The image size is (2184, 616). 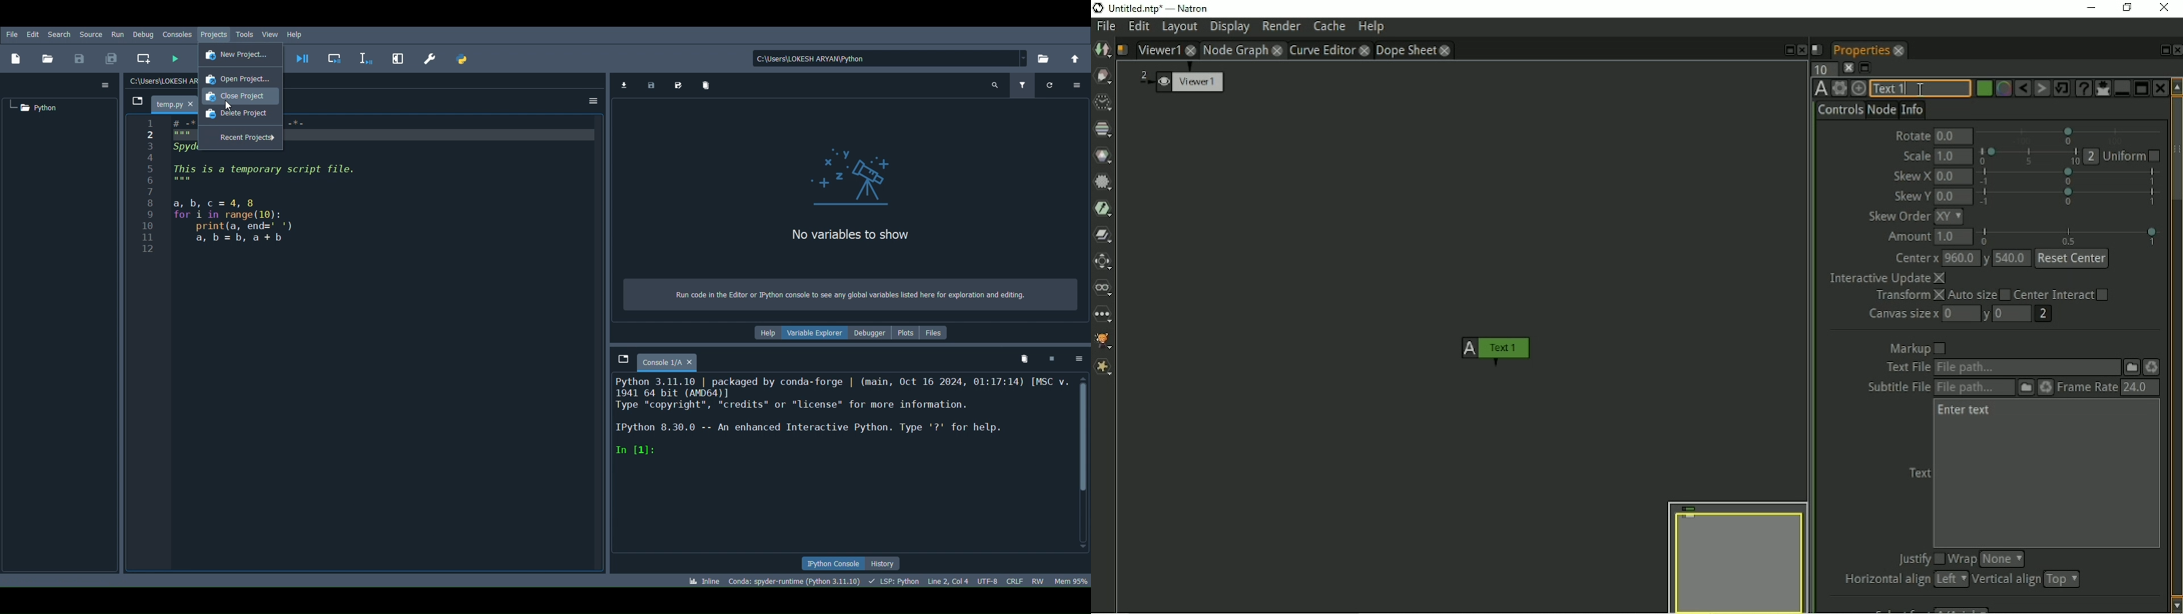 I want to click on Help, so click(x=294, y=34).